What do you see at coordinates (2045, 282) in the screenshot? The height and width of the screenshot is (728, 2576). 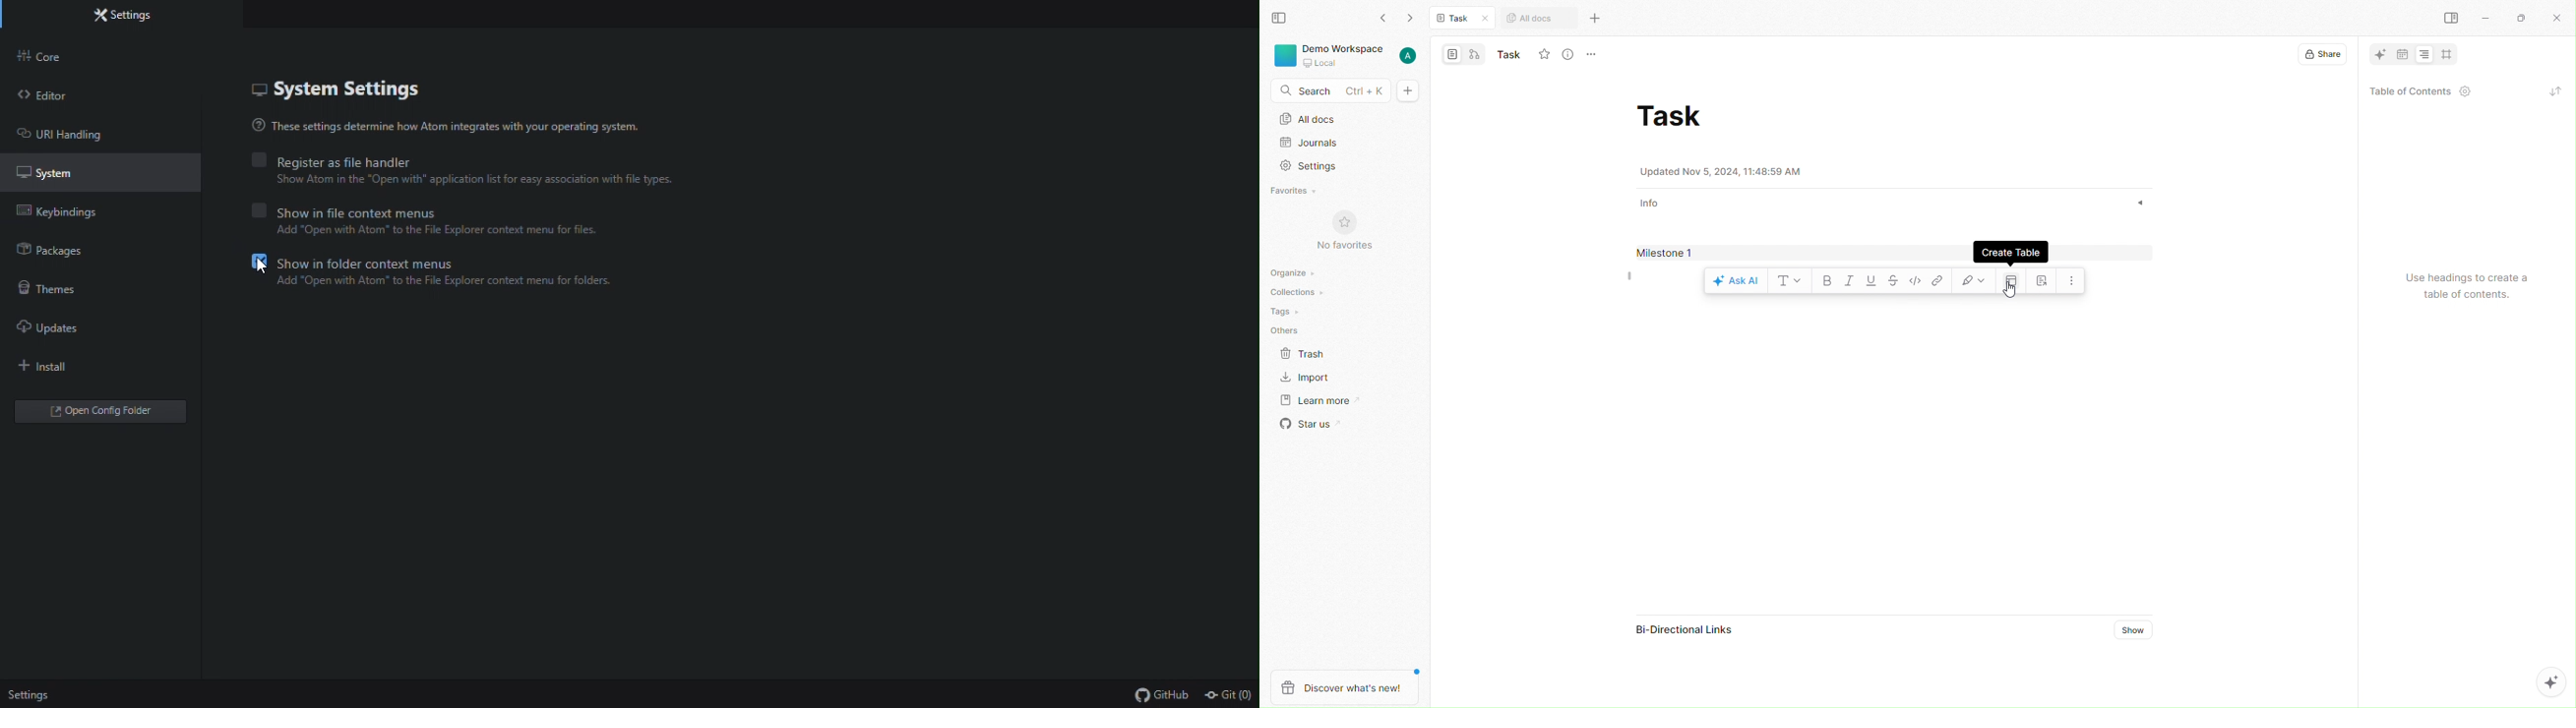 I see `clipboard` at bounding box center [2045, 282].